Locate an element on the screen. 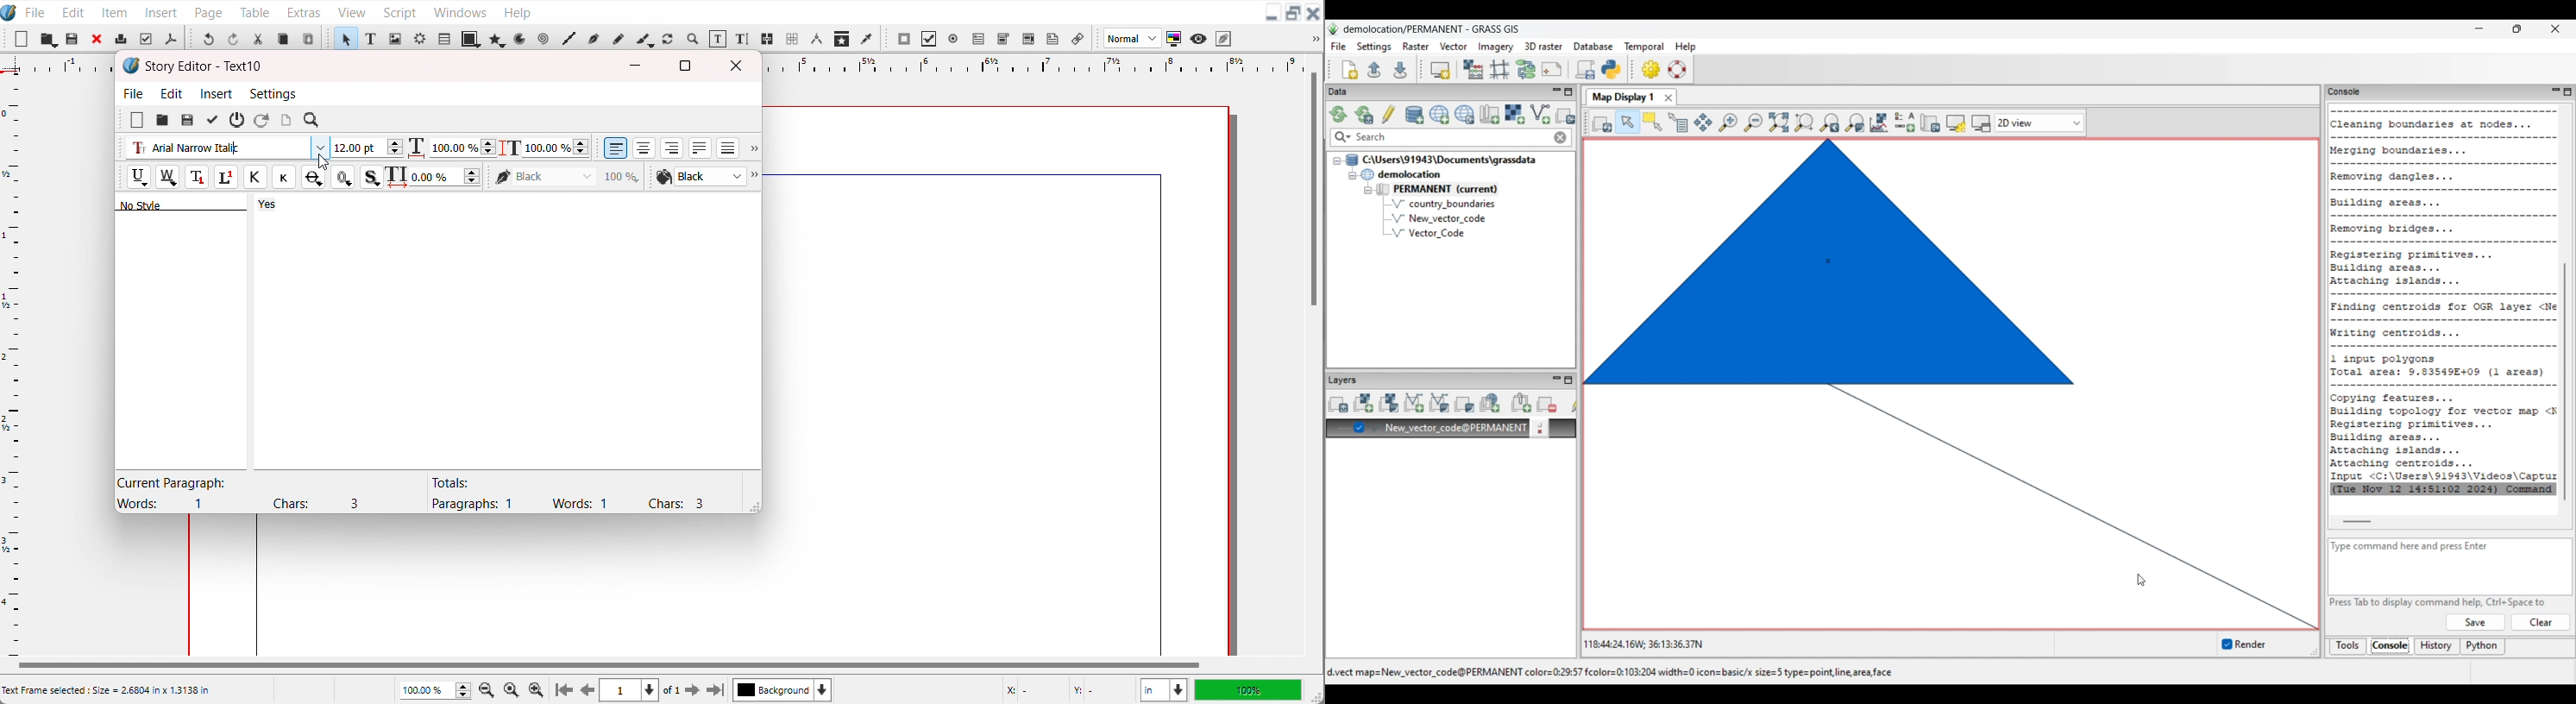  Close is located at coordinates (1314, 14).